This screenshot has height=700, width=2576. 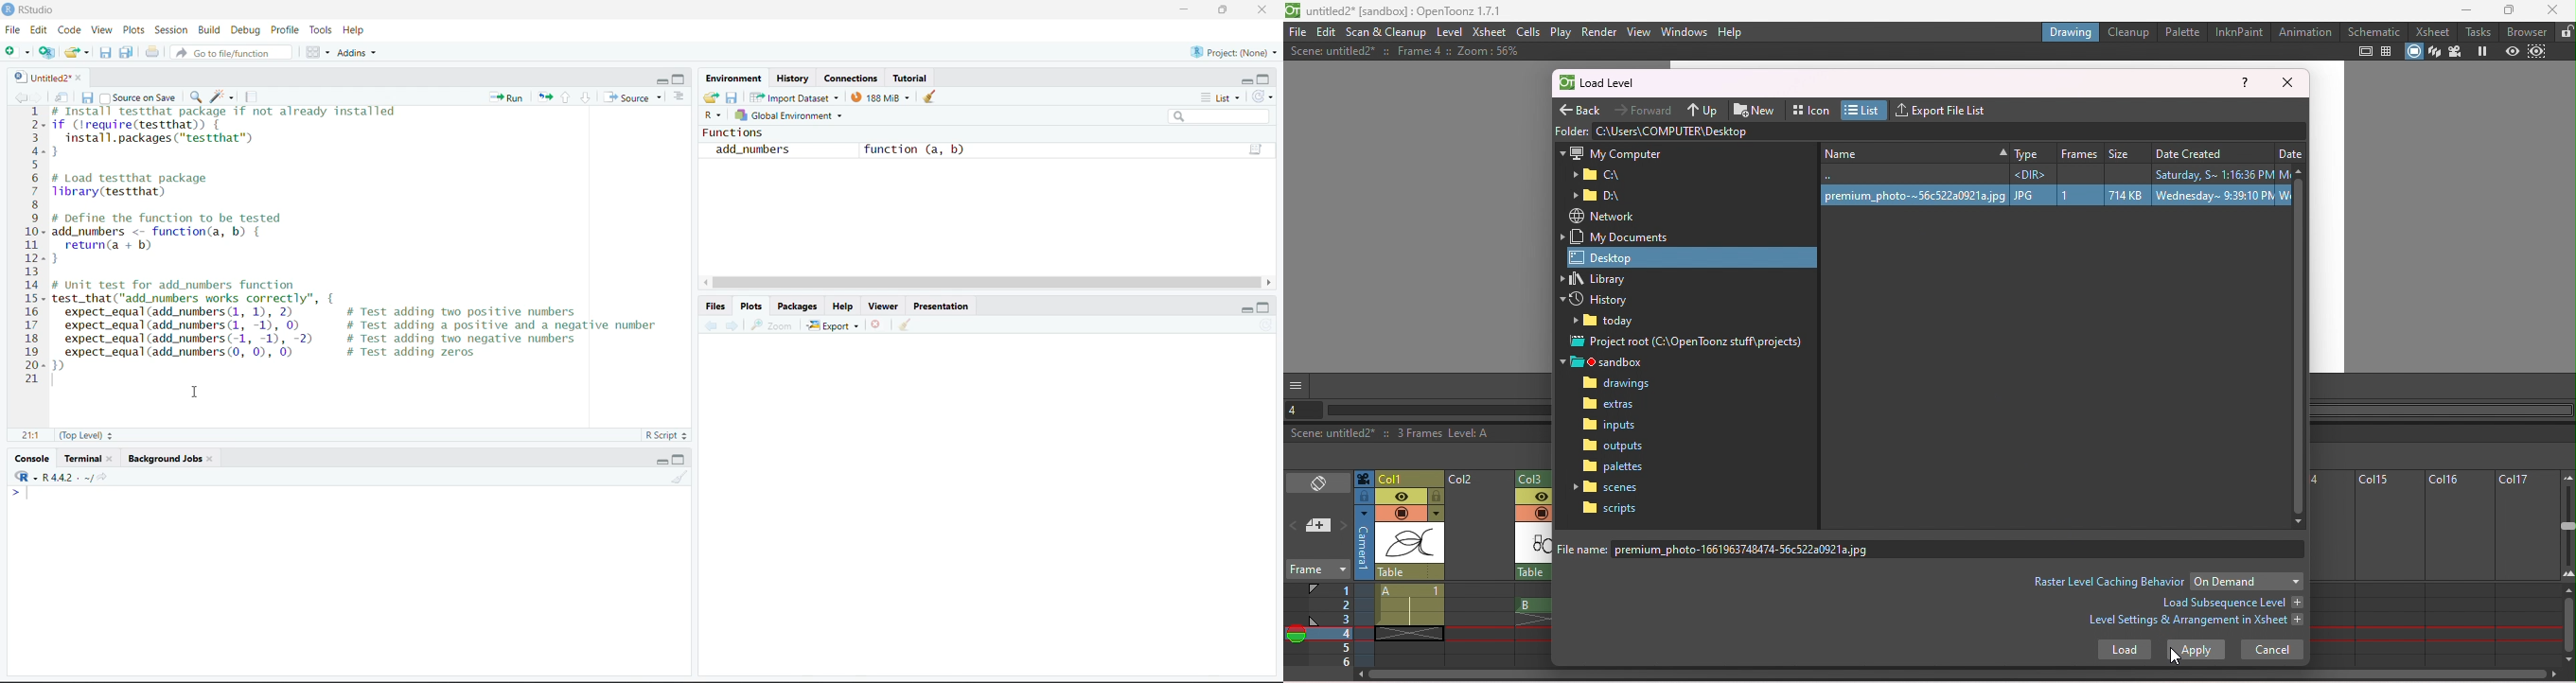 What do you see at coordinates (209, 29) in the screenshot?
I see `Build` at bounding box center [209, 29].